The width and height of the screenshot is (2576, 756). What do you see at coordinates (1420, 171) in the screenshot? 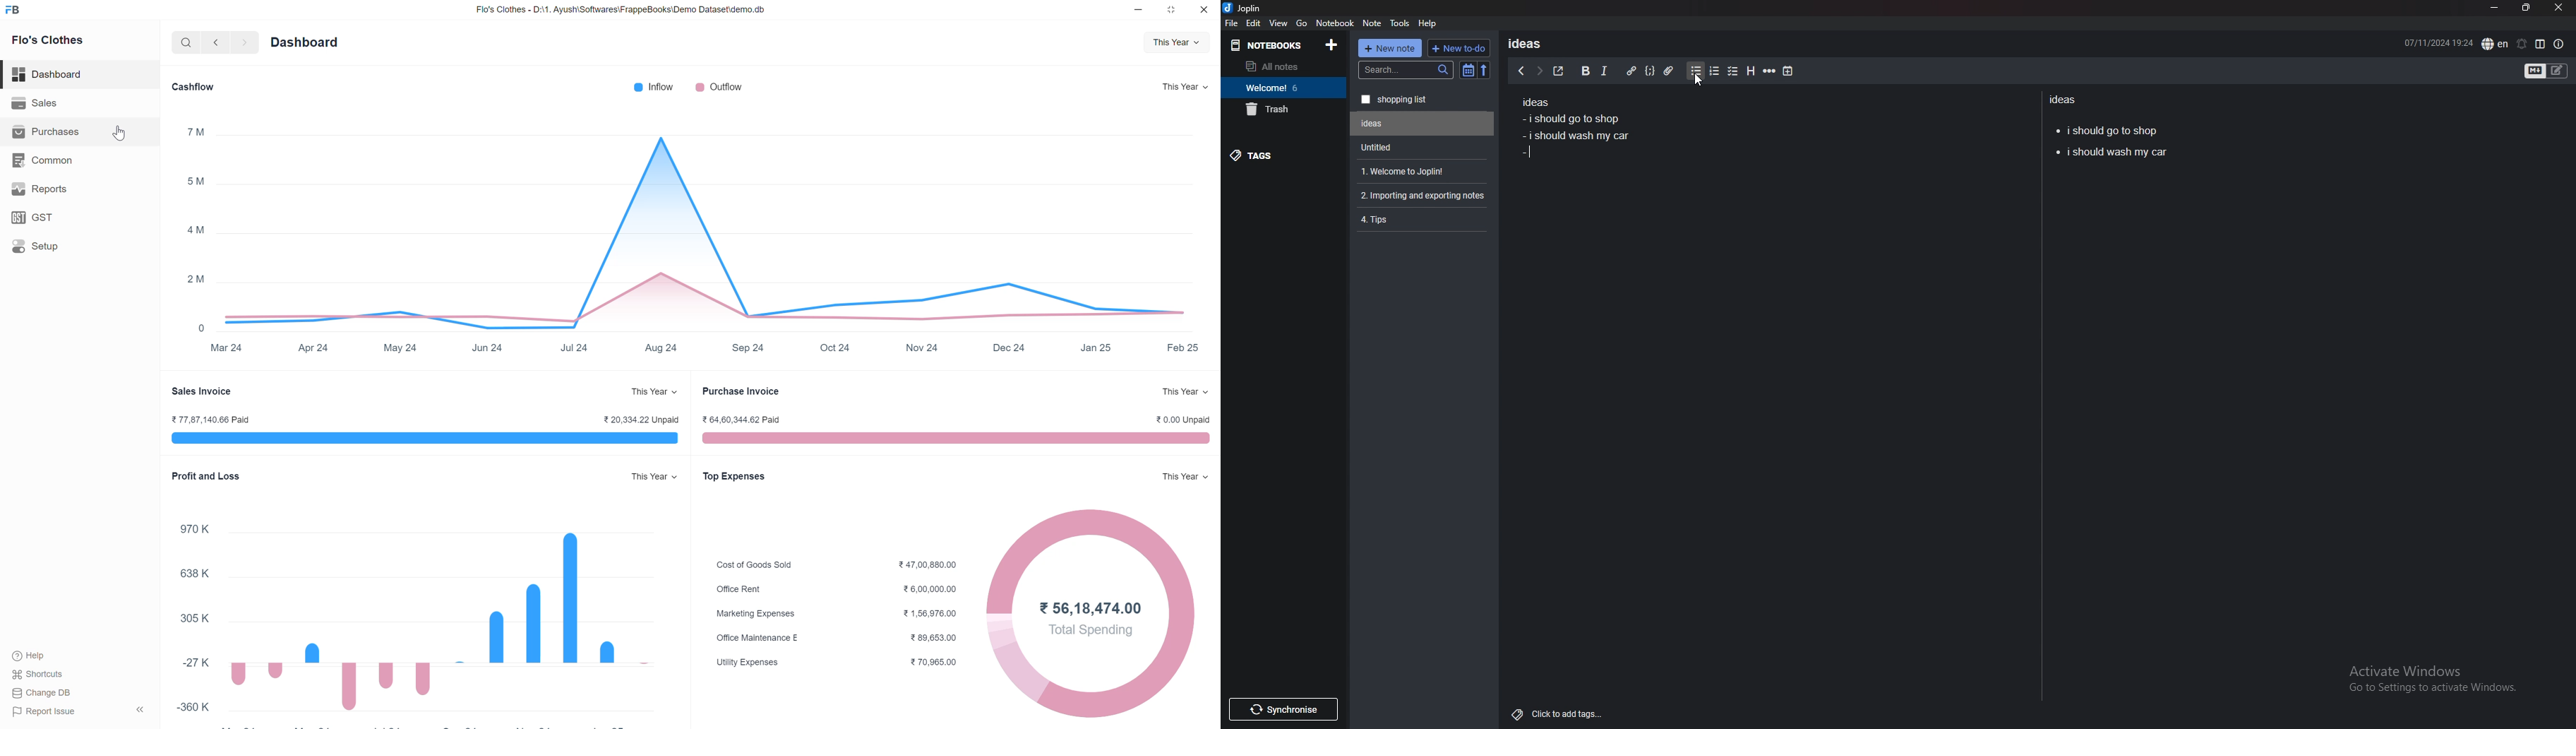
I see `Welcome to Joplin` at bounding box center [1420, 171].